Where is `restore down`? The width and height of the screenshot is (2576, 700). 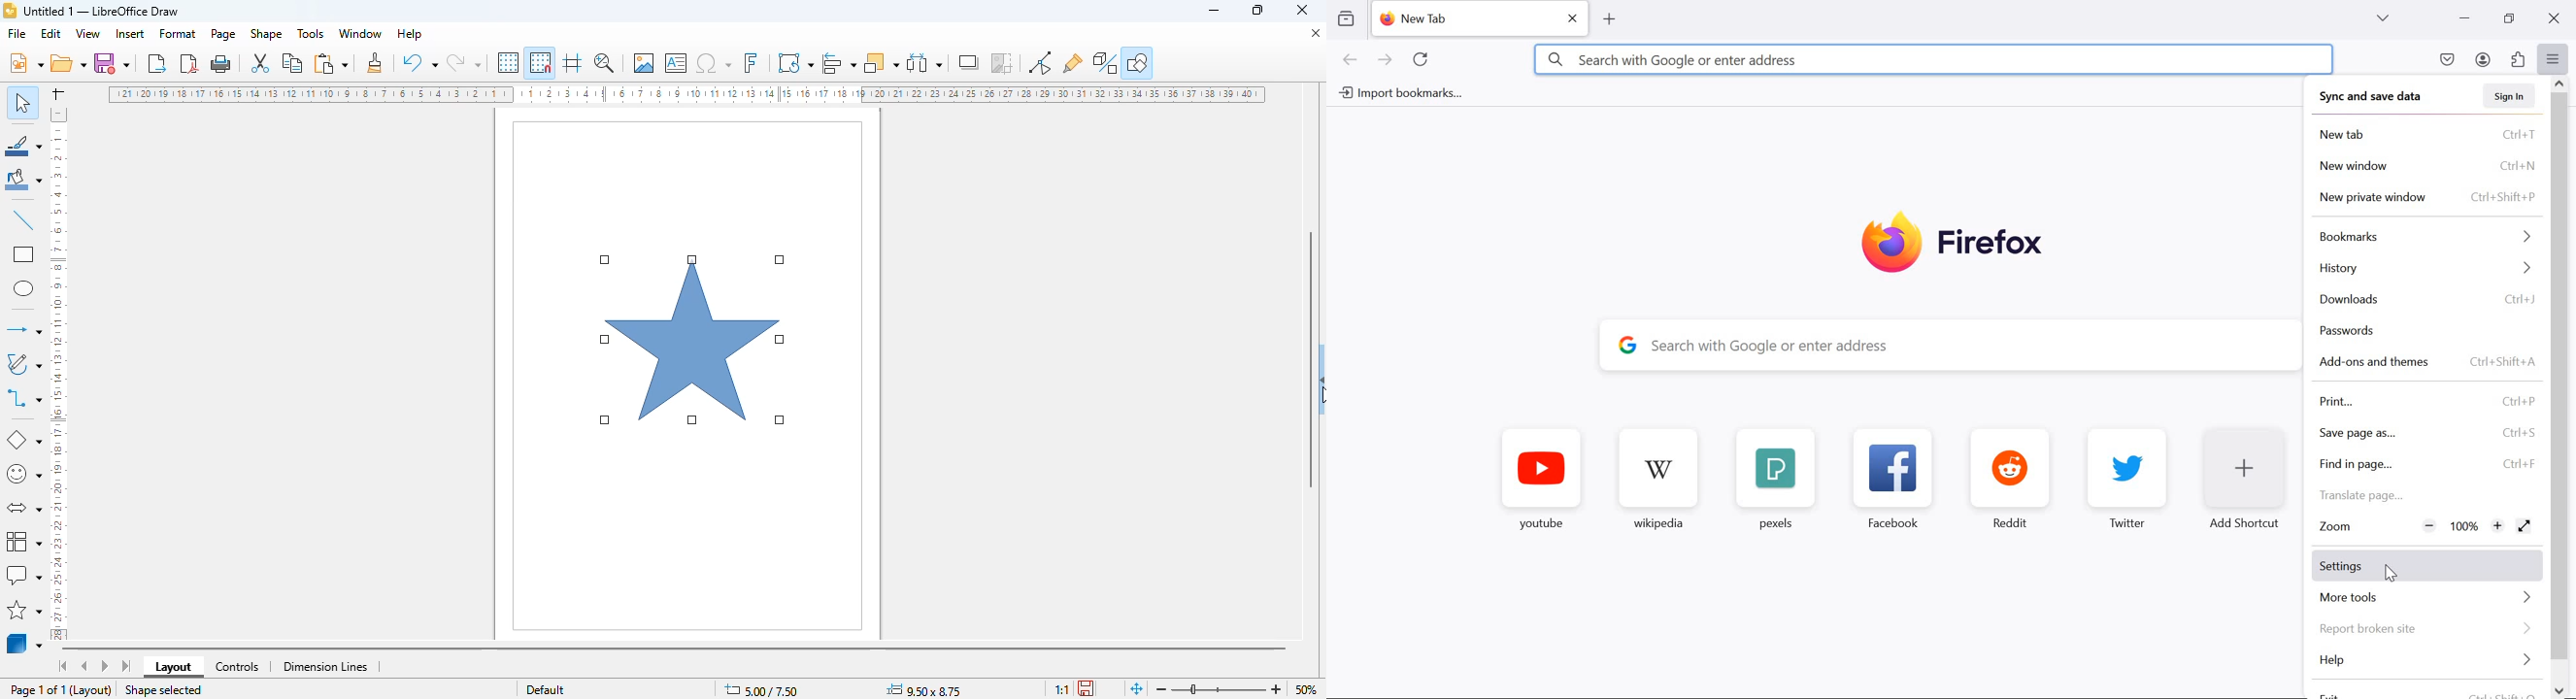
restore down is located at coordinates (2510, 18).